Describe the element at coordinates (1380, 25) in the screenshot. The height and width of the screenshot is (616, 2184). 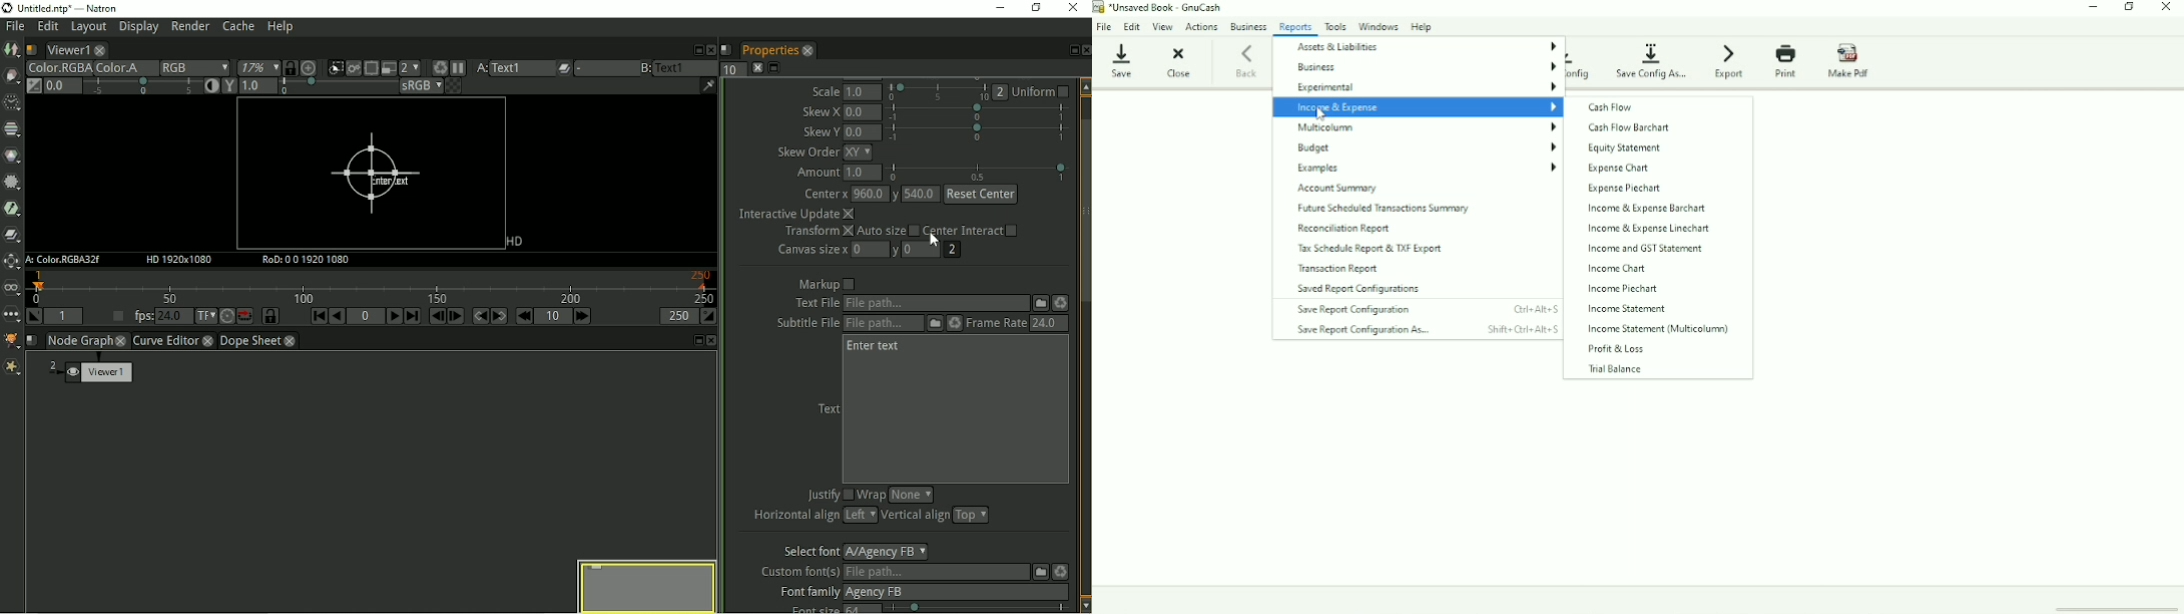
I see `Windows` at that location.